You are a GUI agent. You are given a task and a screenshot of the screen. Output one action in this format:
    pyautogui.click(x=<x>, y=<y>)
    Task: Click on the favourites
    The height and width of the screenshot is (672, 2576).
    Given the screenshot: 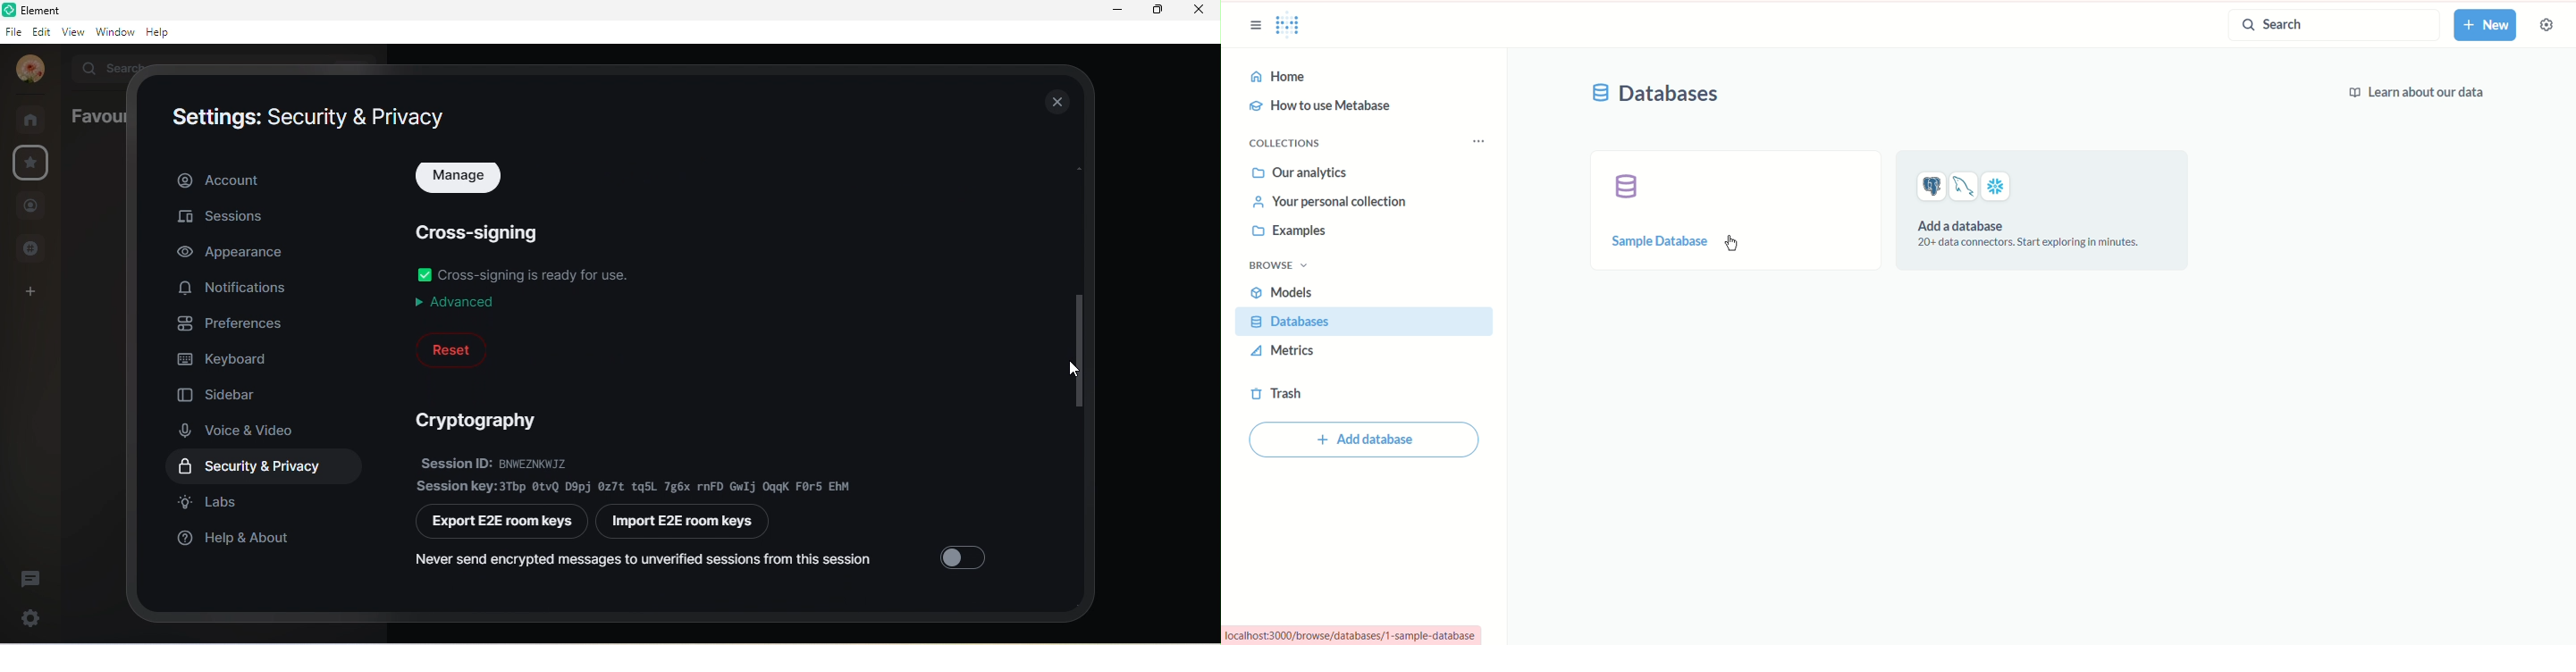 What is the action you would take?
    pyautogui.click(x=97, y=114)
    